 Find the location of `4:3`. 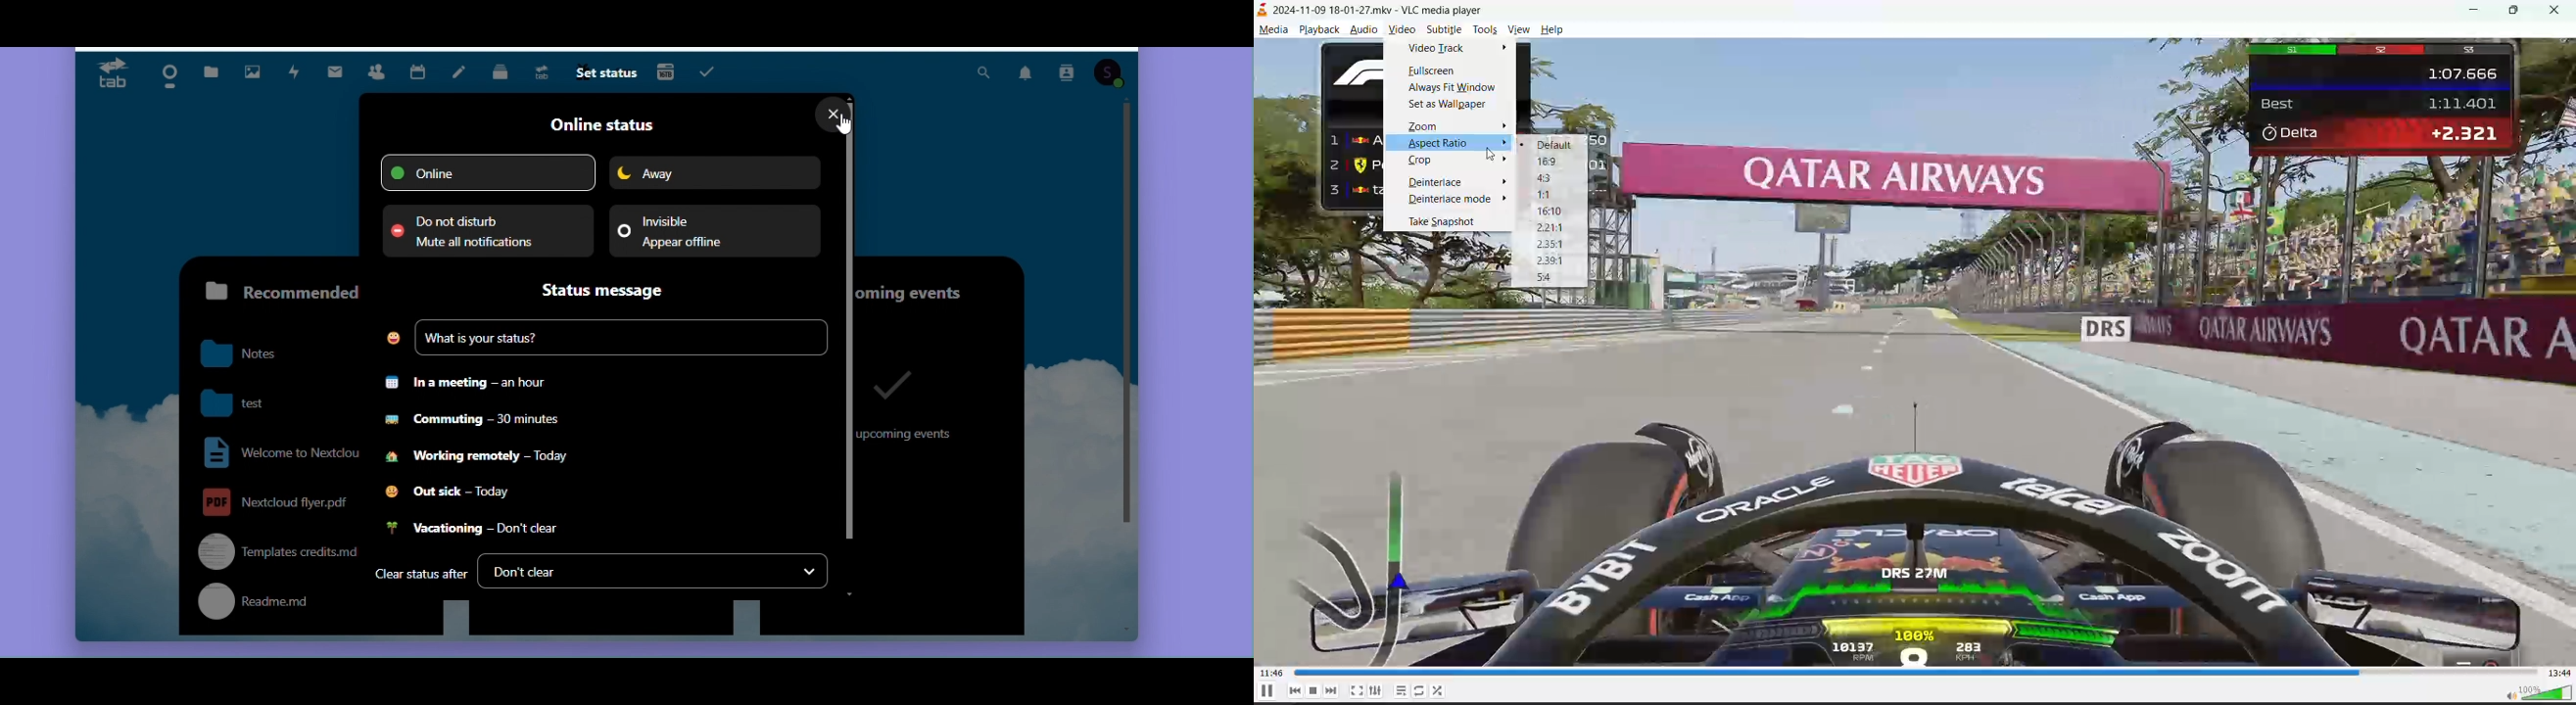

4:3 is located at coordinates (1546, 178).